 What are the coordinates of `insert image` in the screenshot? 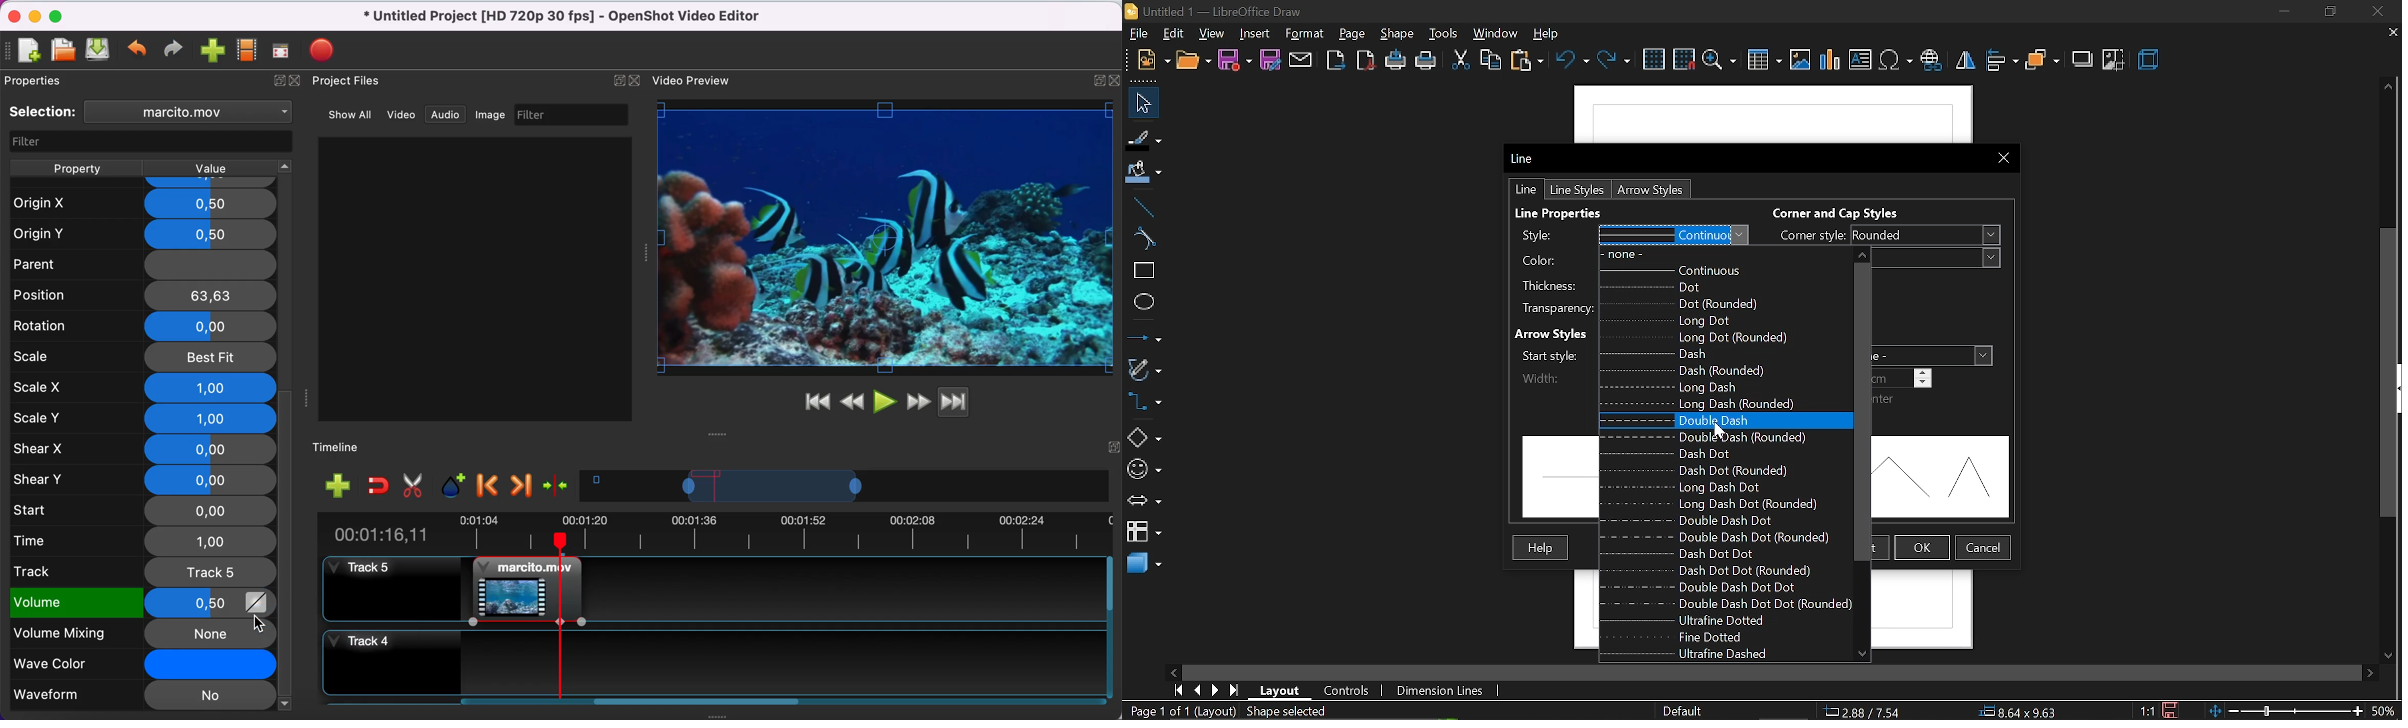 It's located at (1801, 61).